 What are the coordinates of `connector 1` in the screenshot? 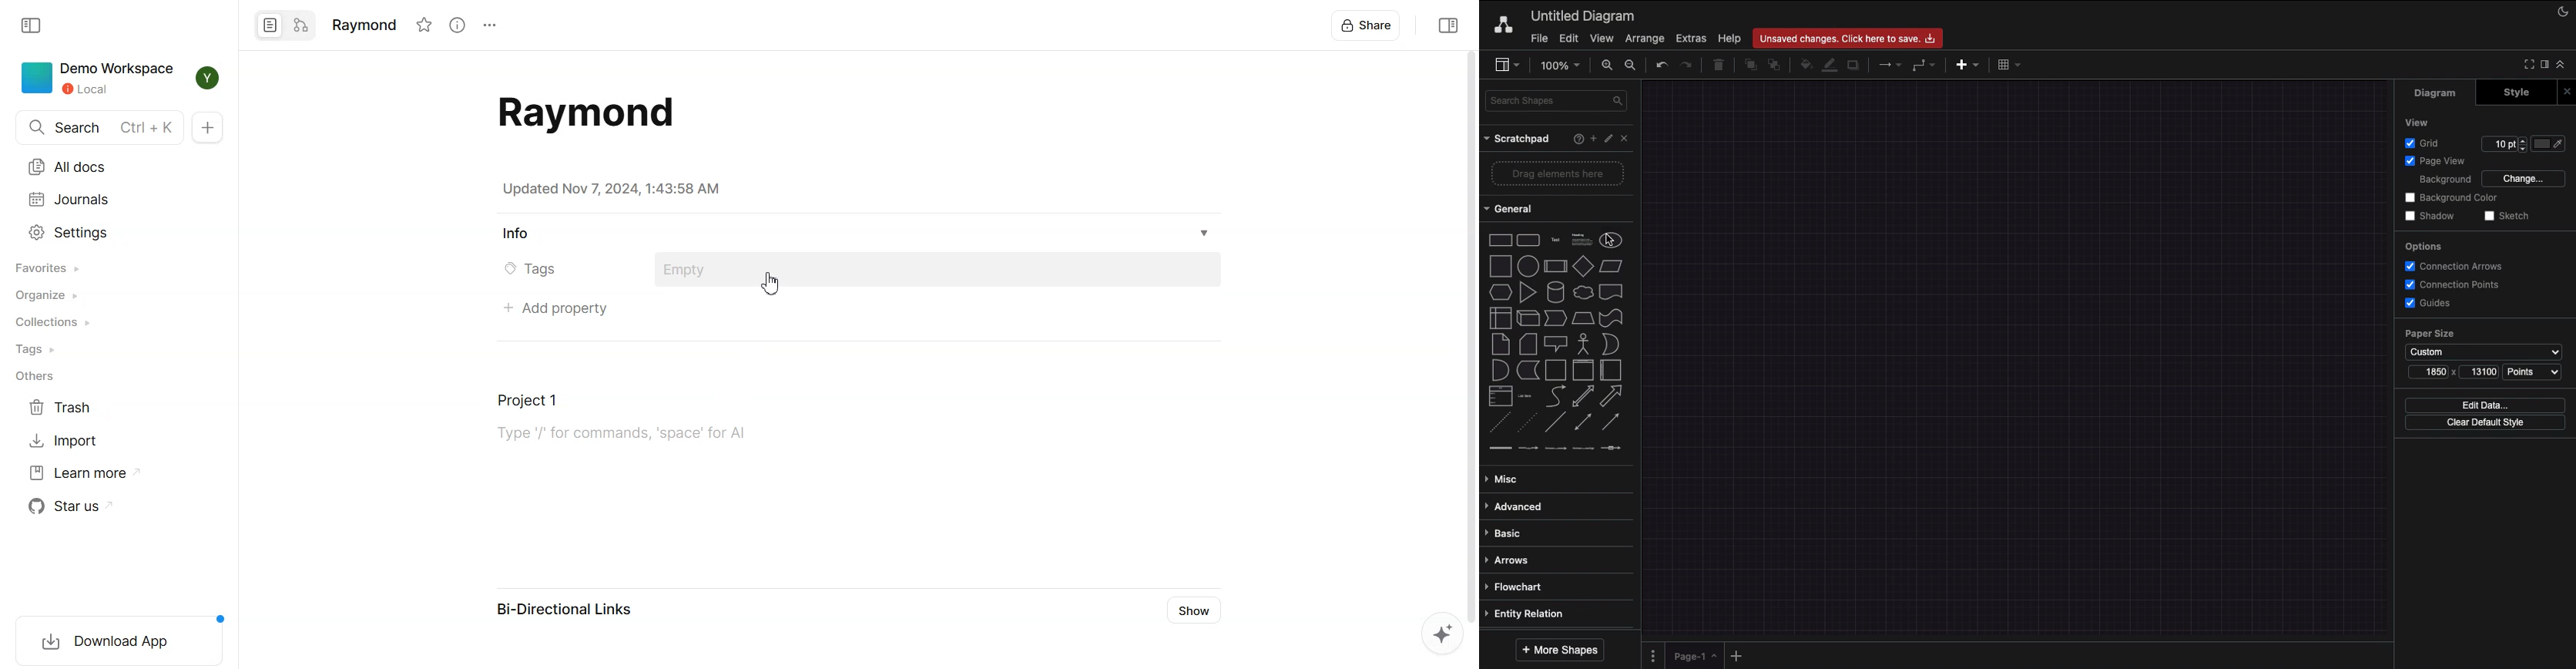 It's located at (1498, 448).